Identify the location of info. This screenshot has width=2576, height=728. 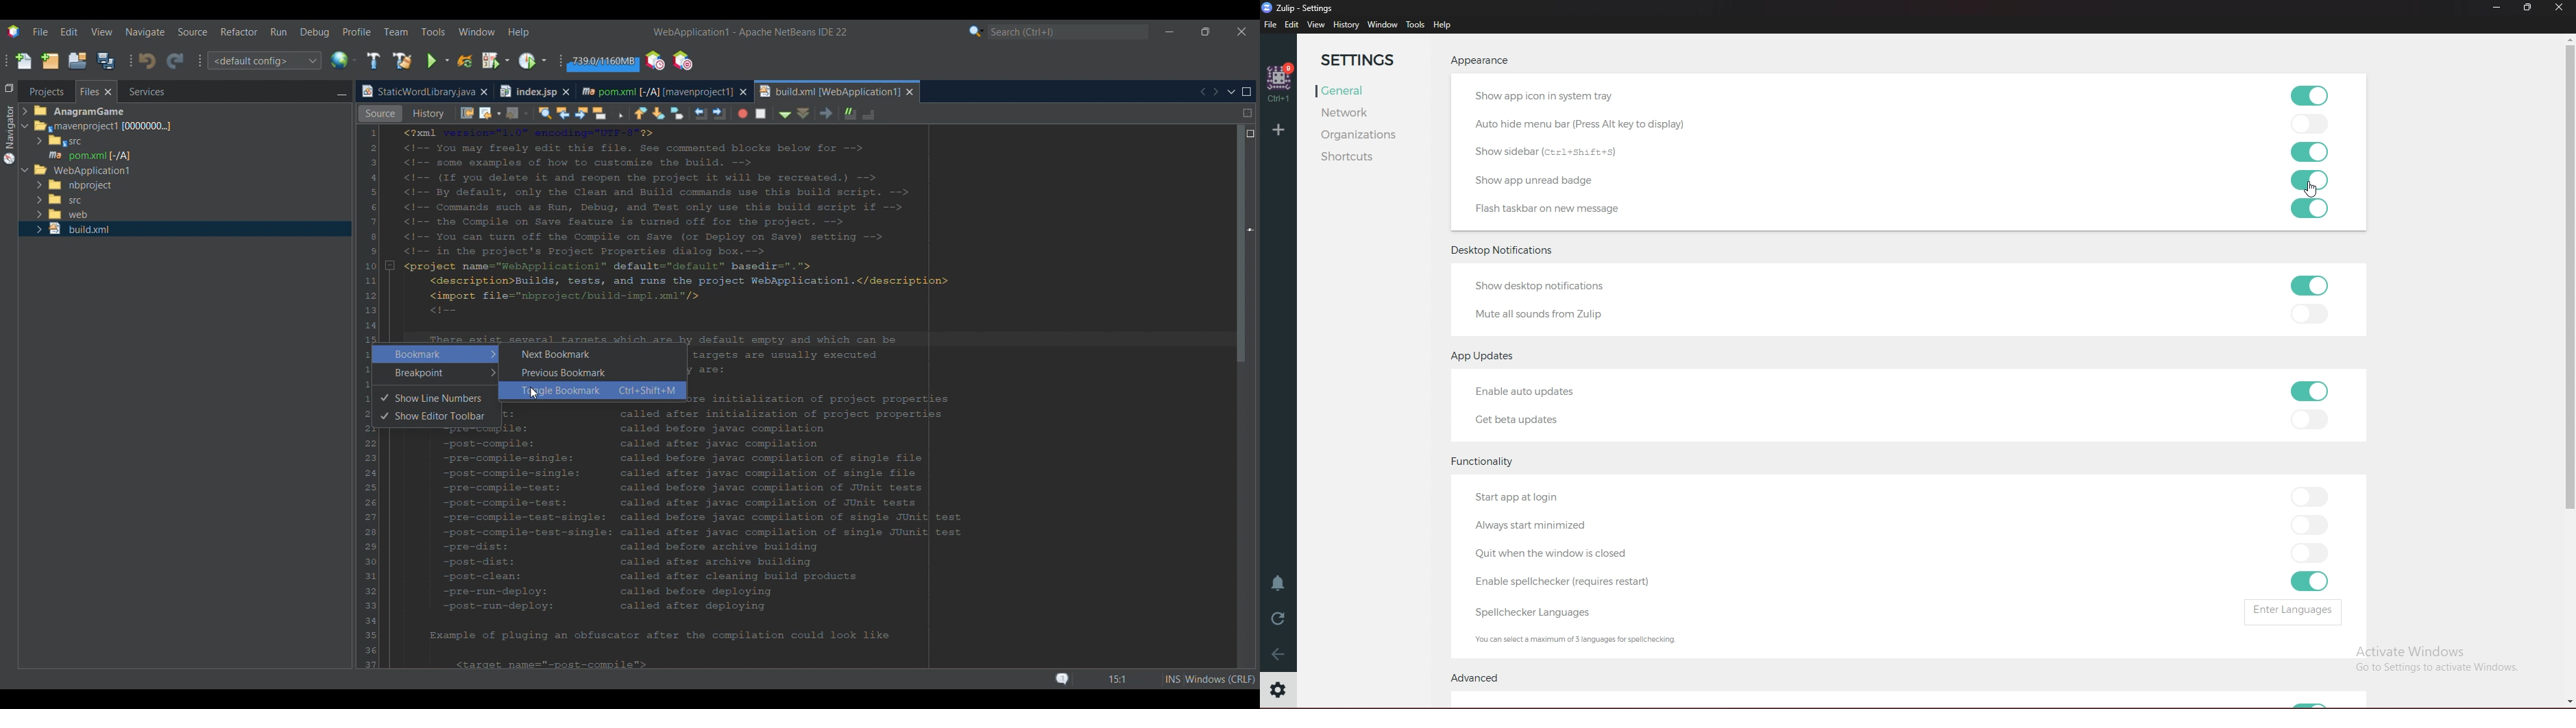
(1579, 638).